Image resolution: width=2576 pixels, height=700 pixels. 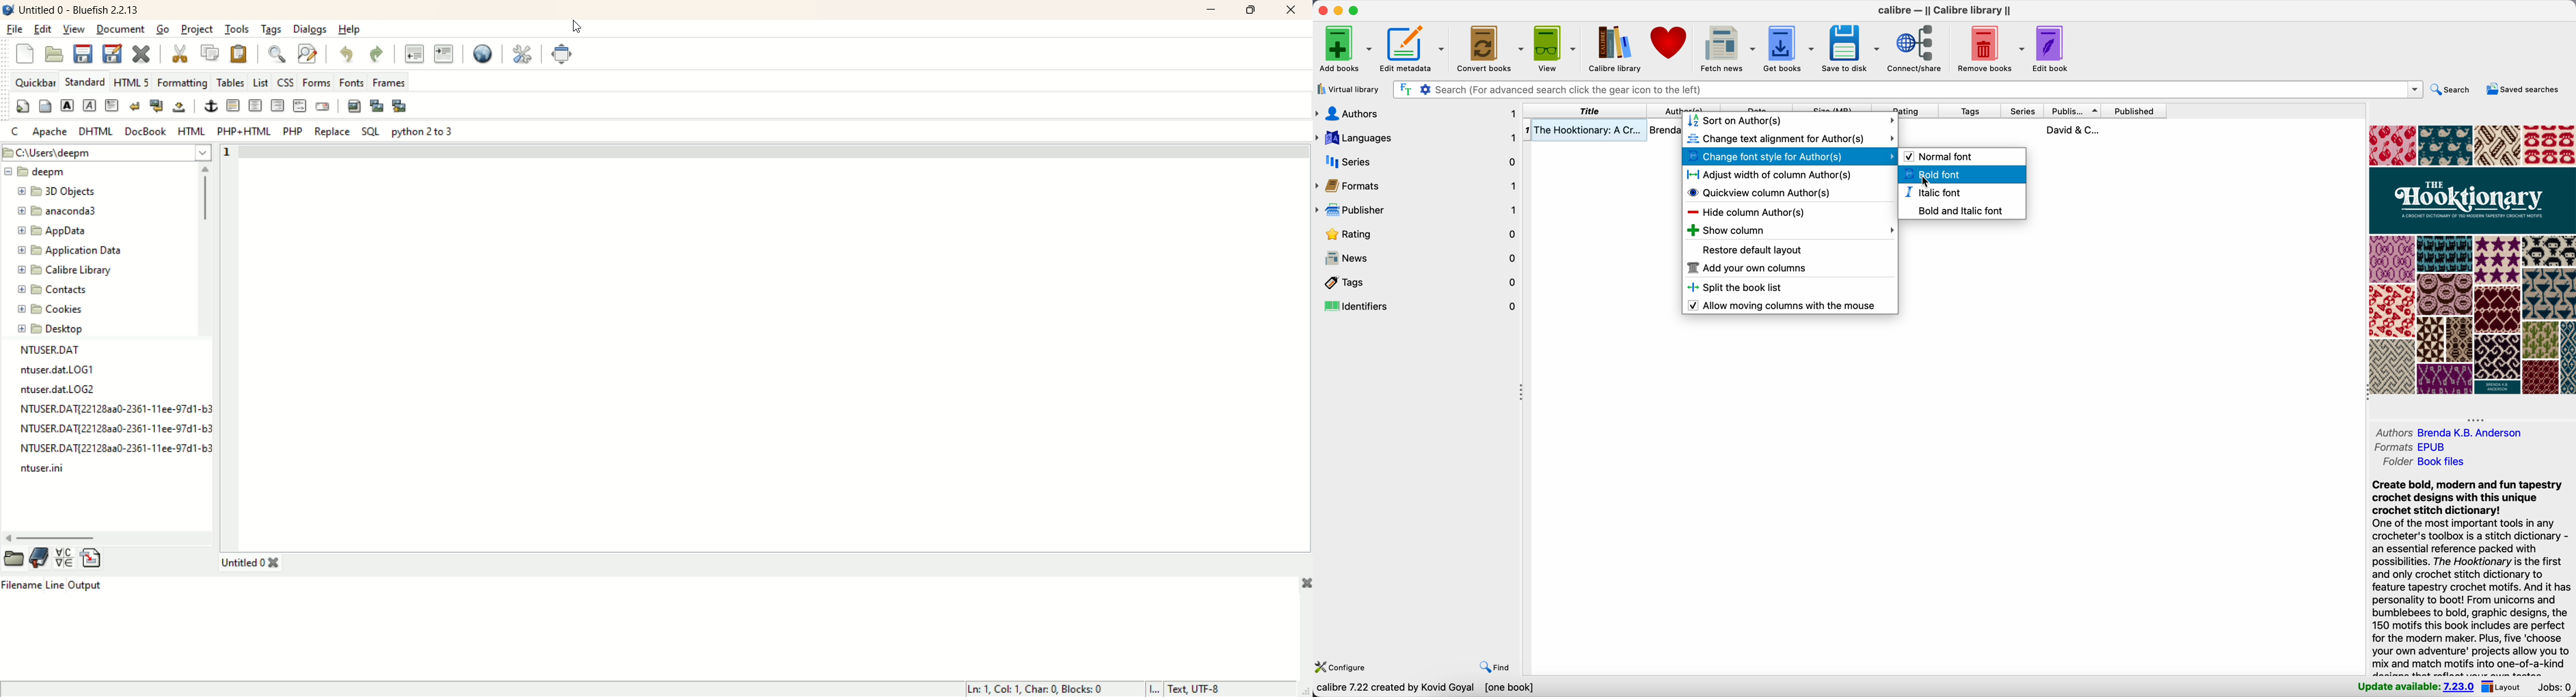 I want to click on center, so click(x=255, y=107).